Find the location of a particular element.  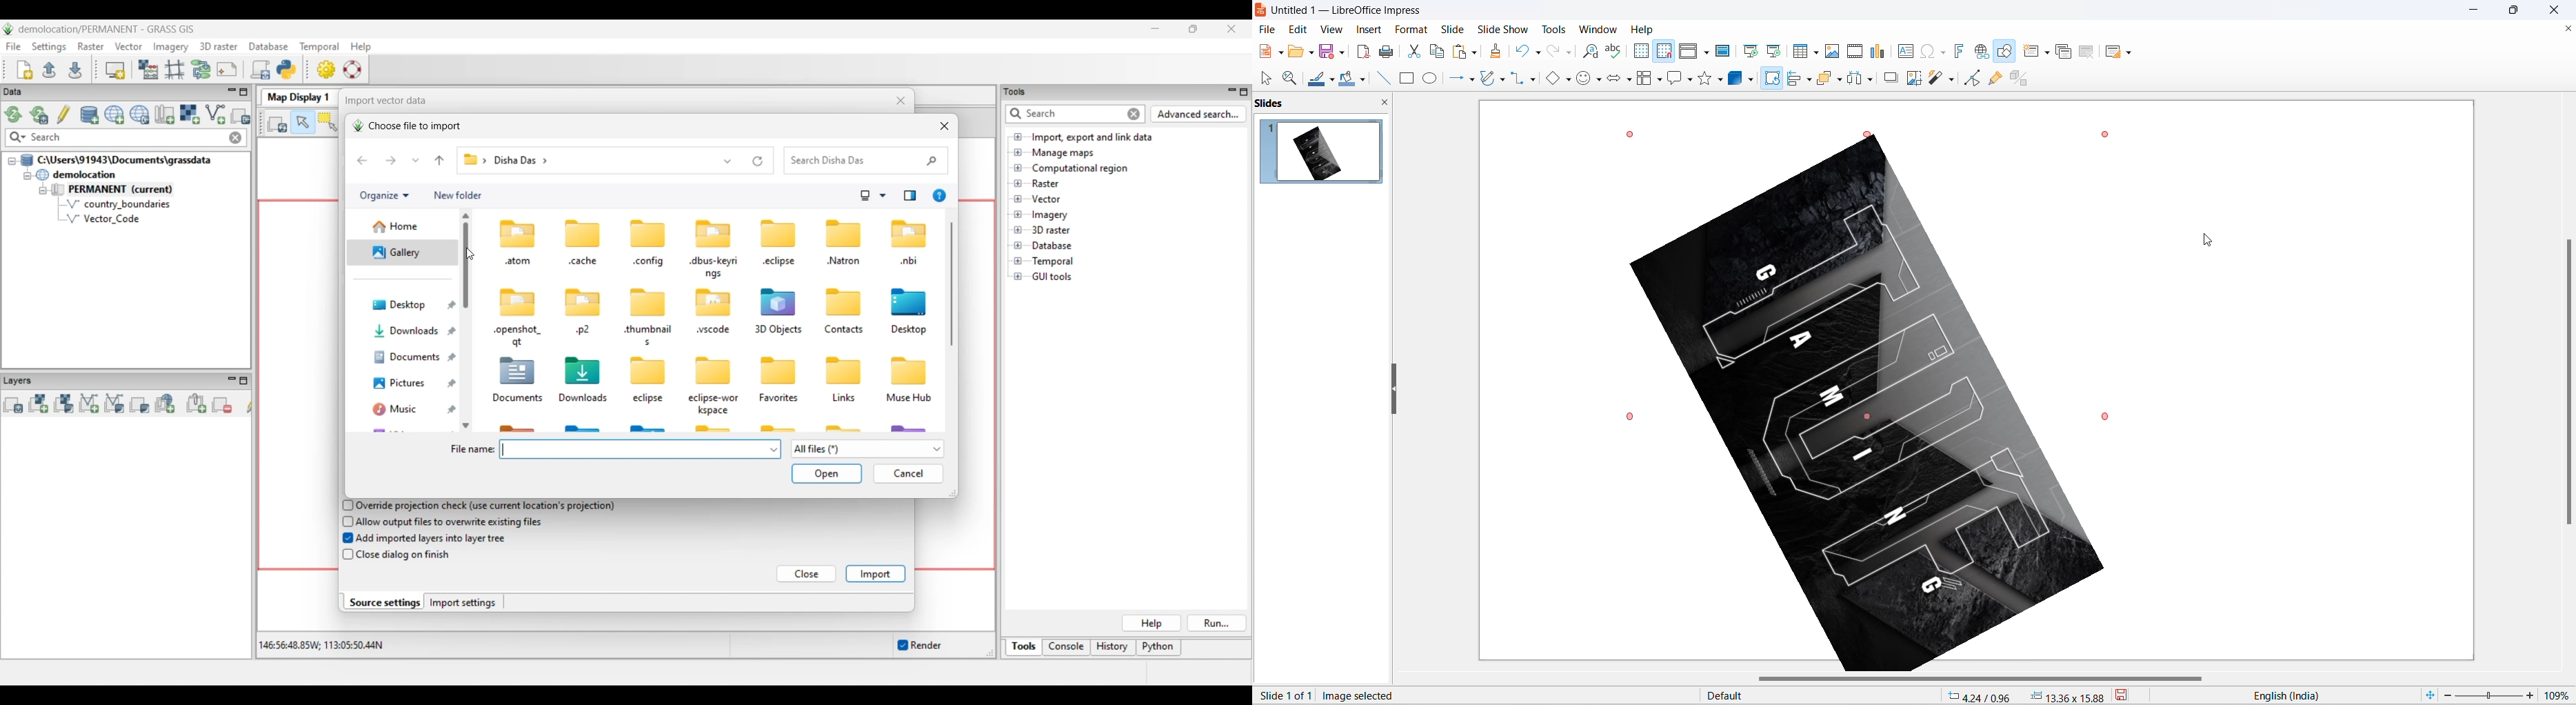

image selection markup is located at coordinates (1875, 136).